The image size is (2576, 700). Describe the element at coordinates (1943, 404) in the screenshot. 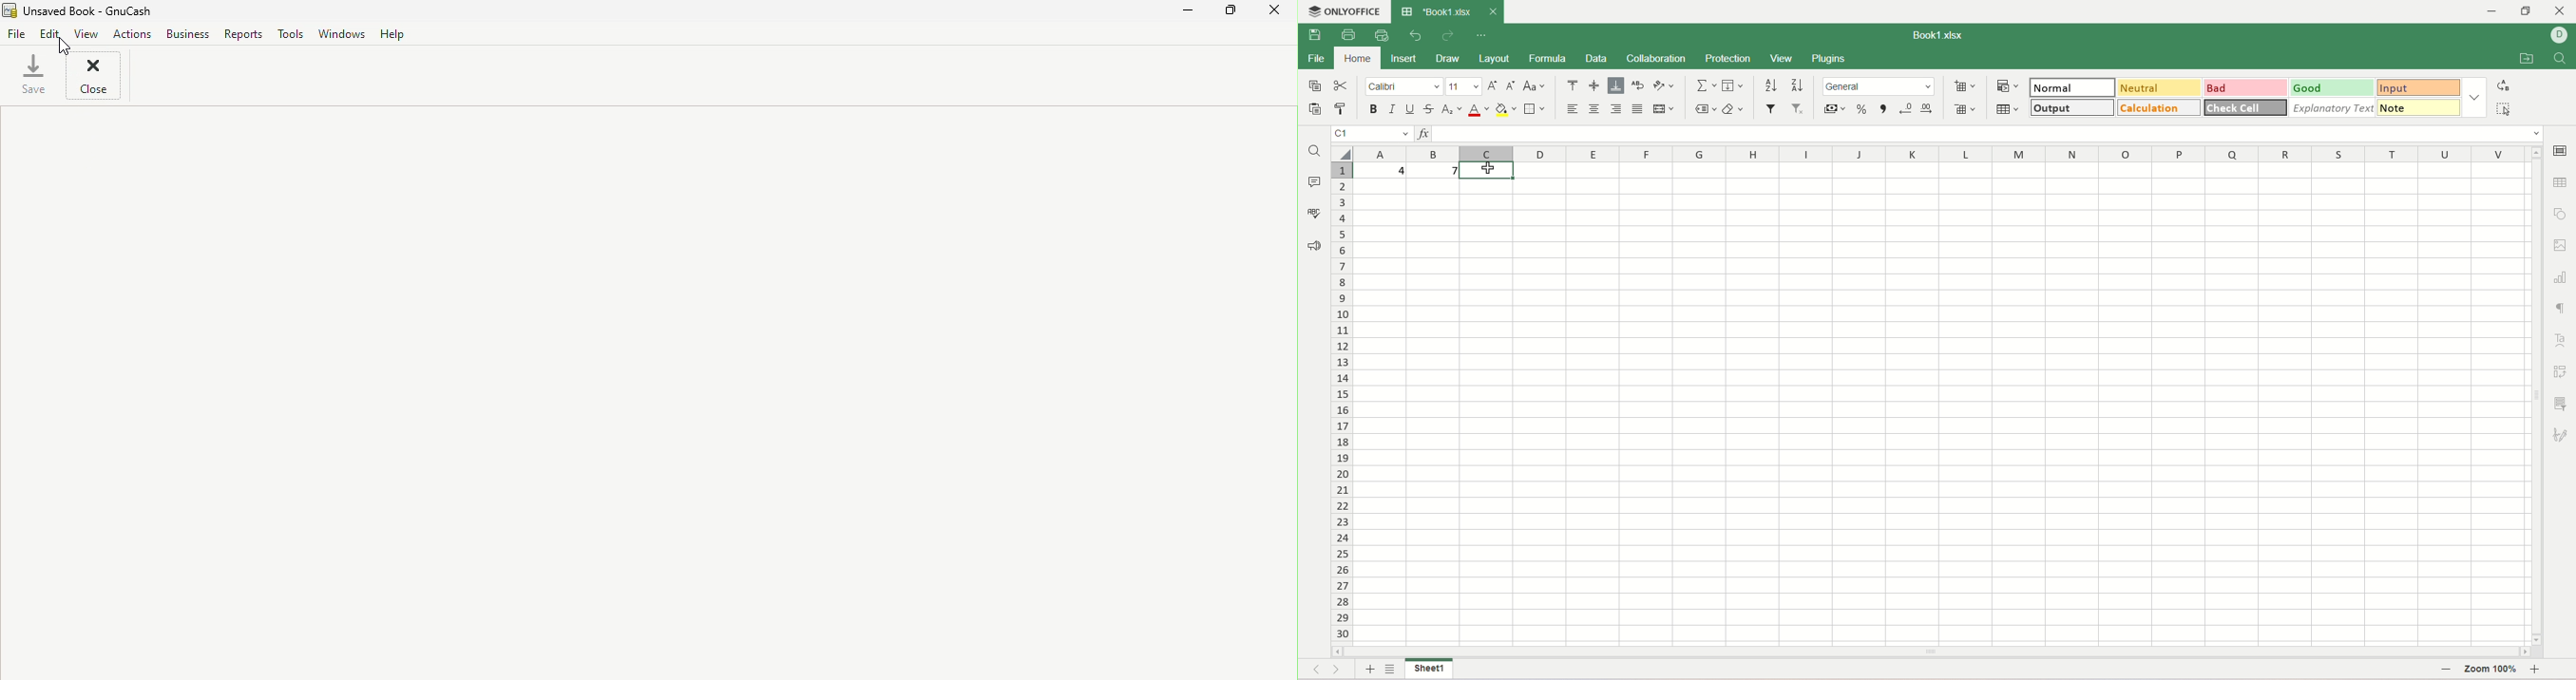

I see `worksheet` at that location.